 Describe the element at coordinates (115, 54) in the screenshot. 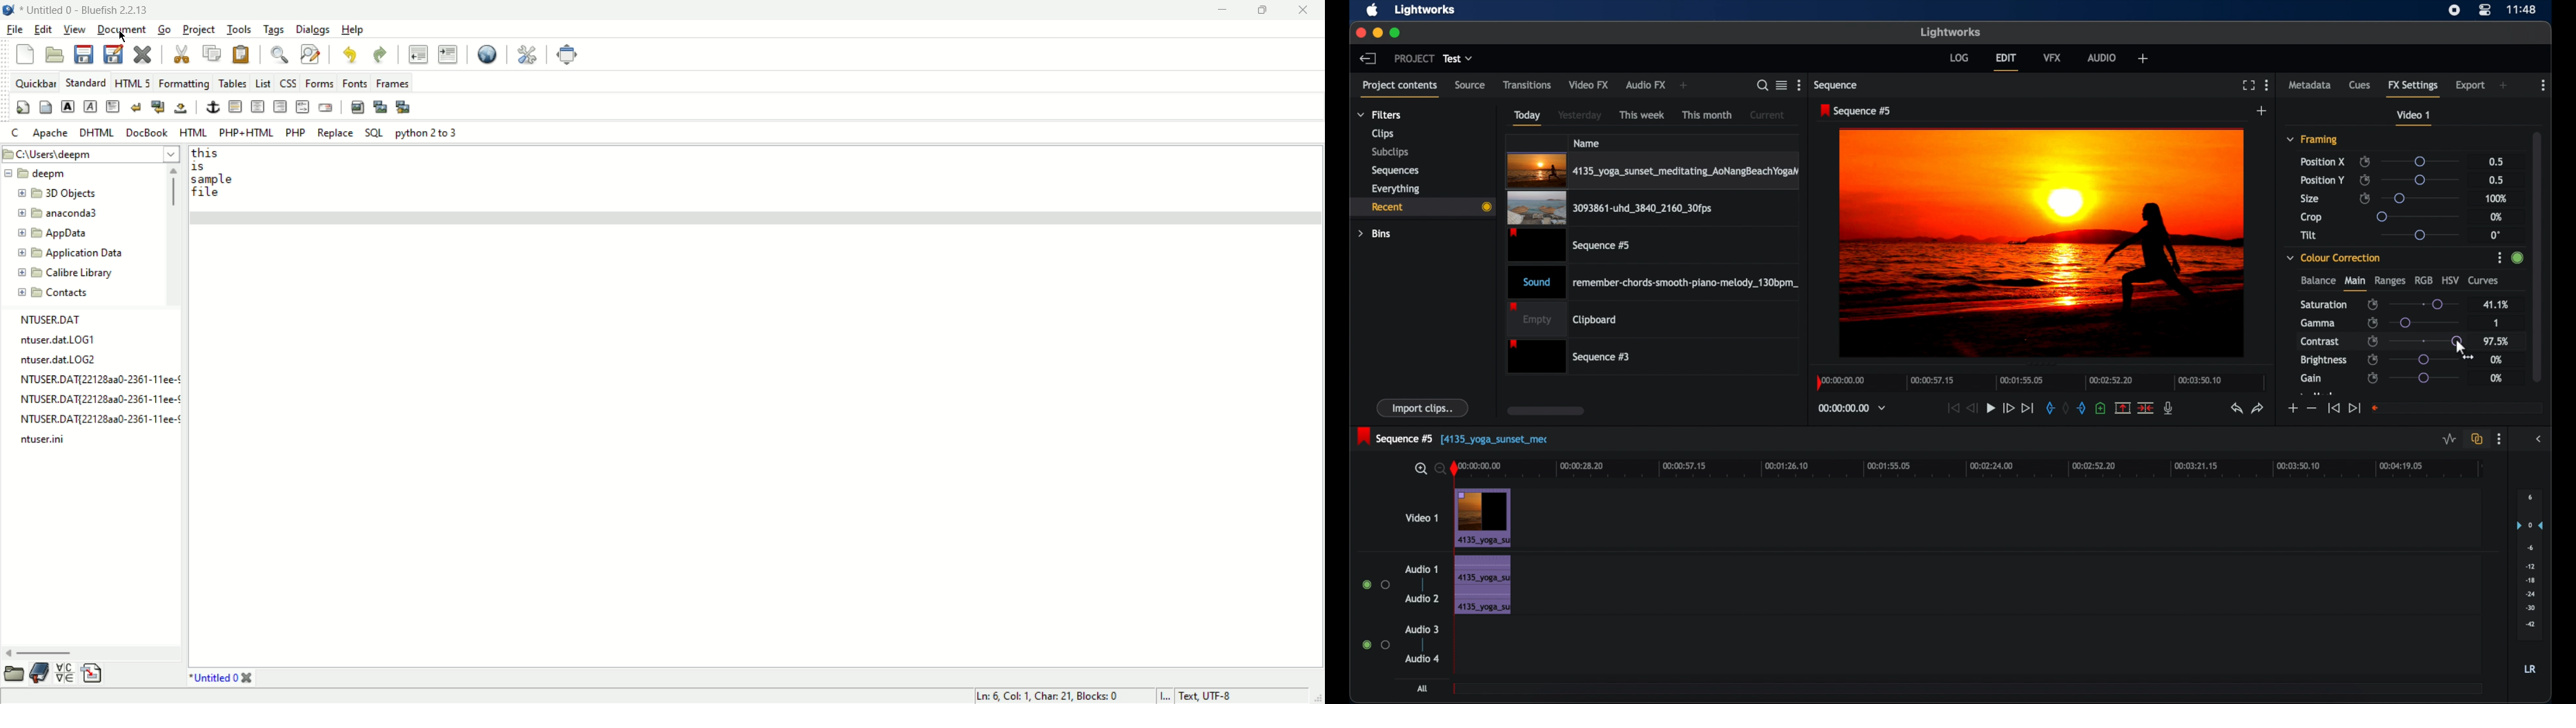

I see `save as` at that location.